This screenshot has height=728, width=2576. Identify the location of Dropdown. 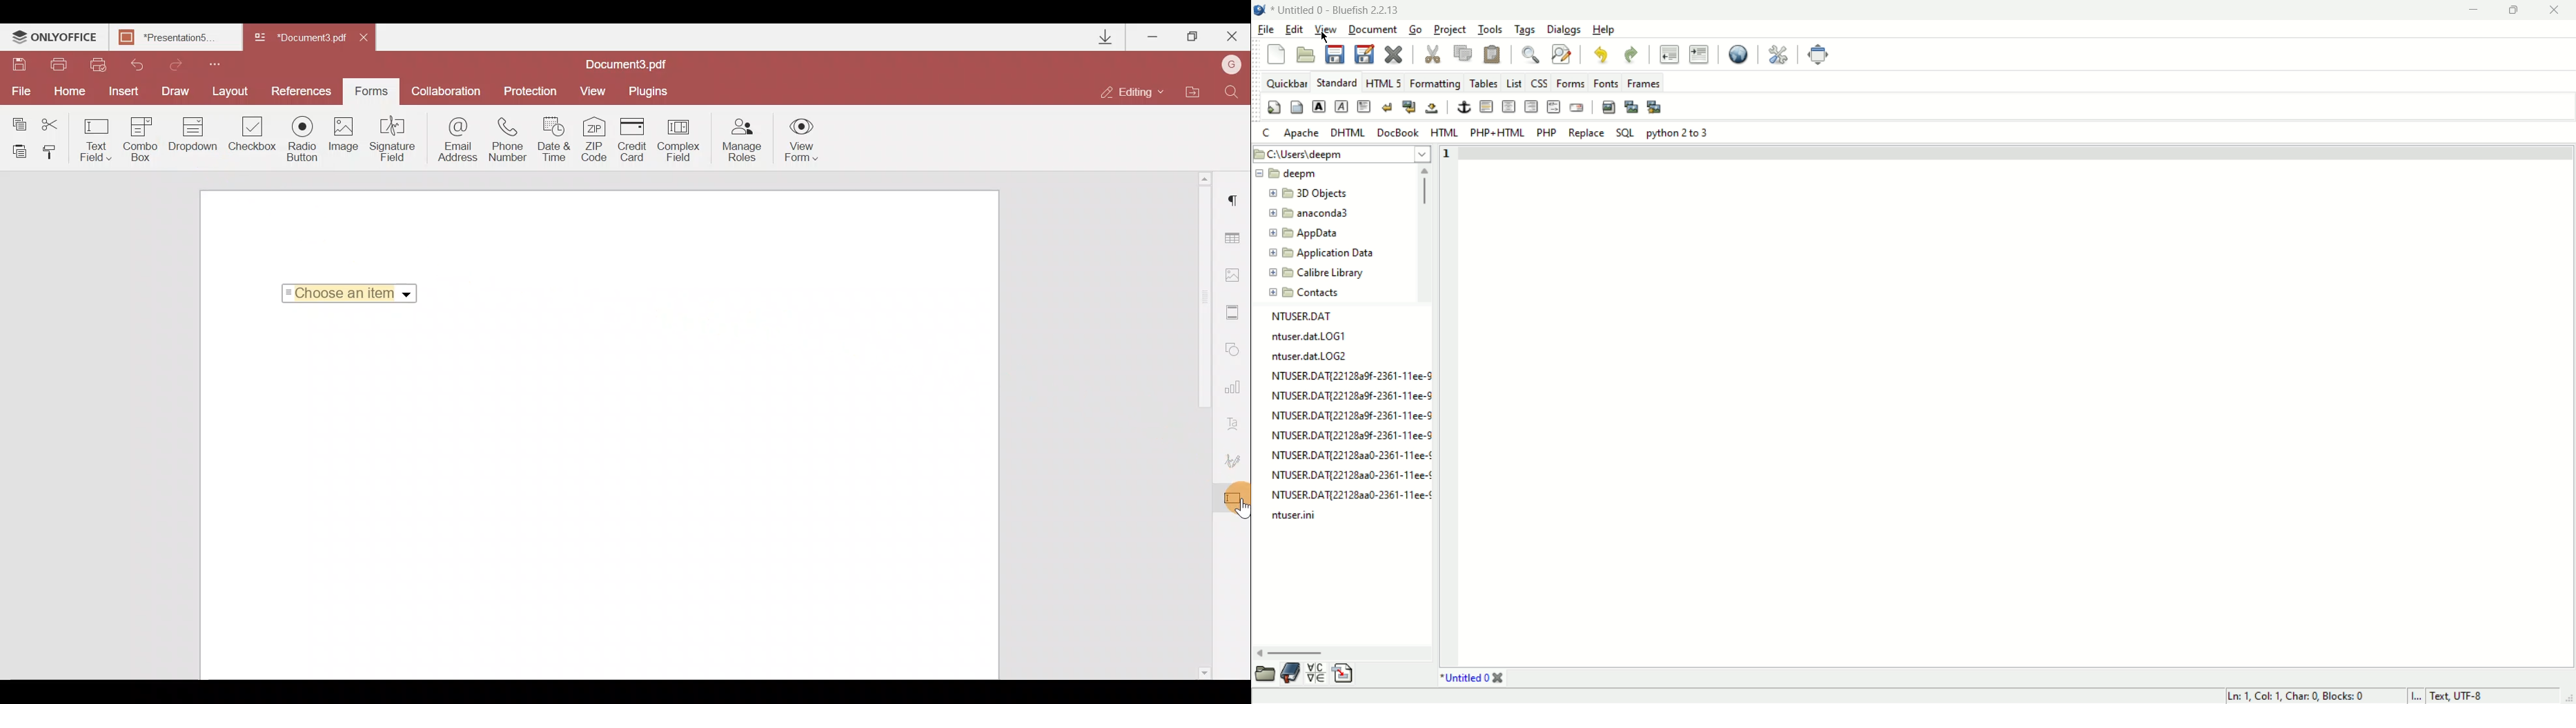
(190, 141).